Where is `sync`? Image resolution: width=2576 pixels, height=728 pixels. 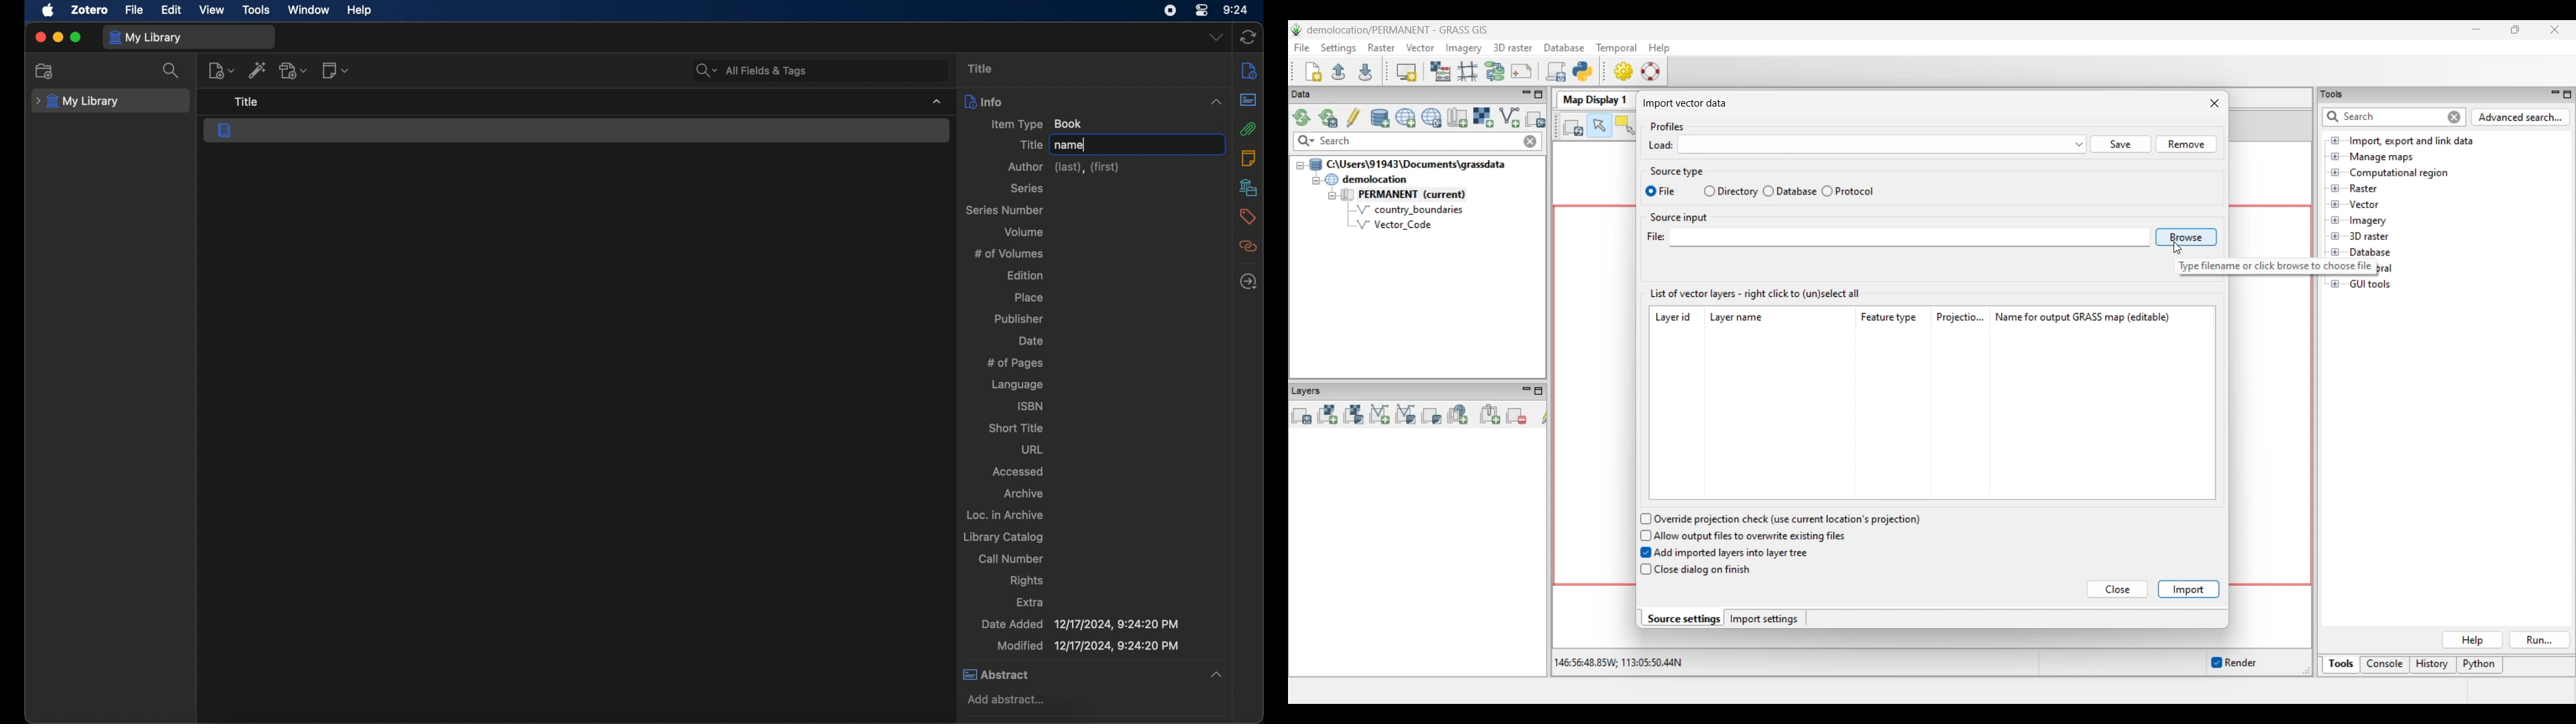 sync is located at coordinates (1248, 37).